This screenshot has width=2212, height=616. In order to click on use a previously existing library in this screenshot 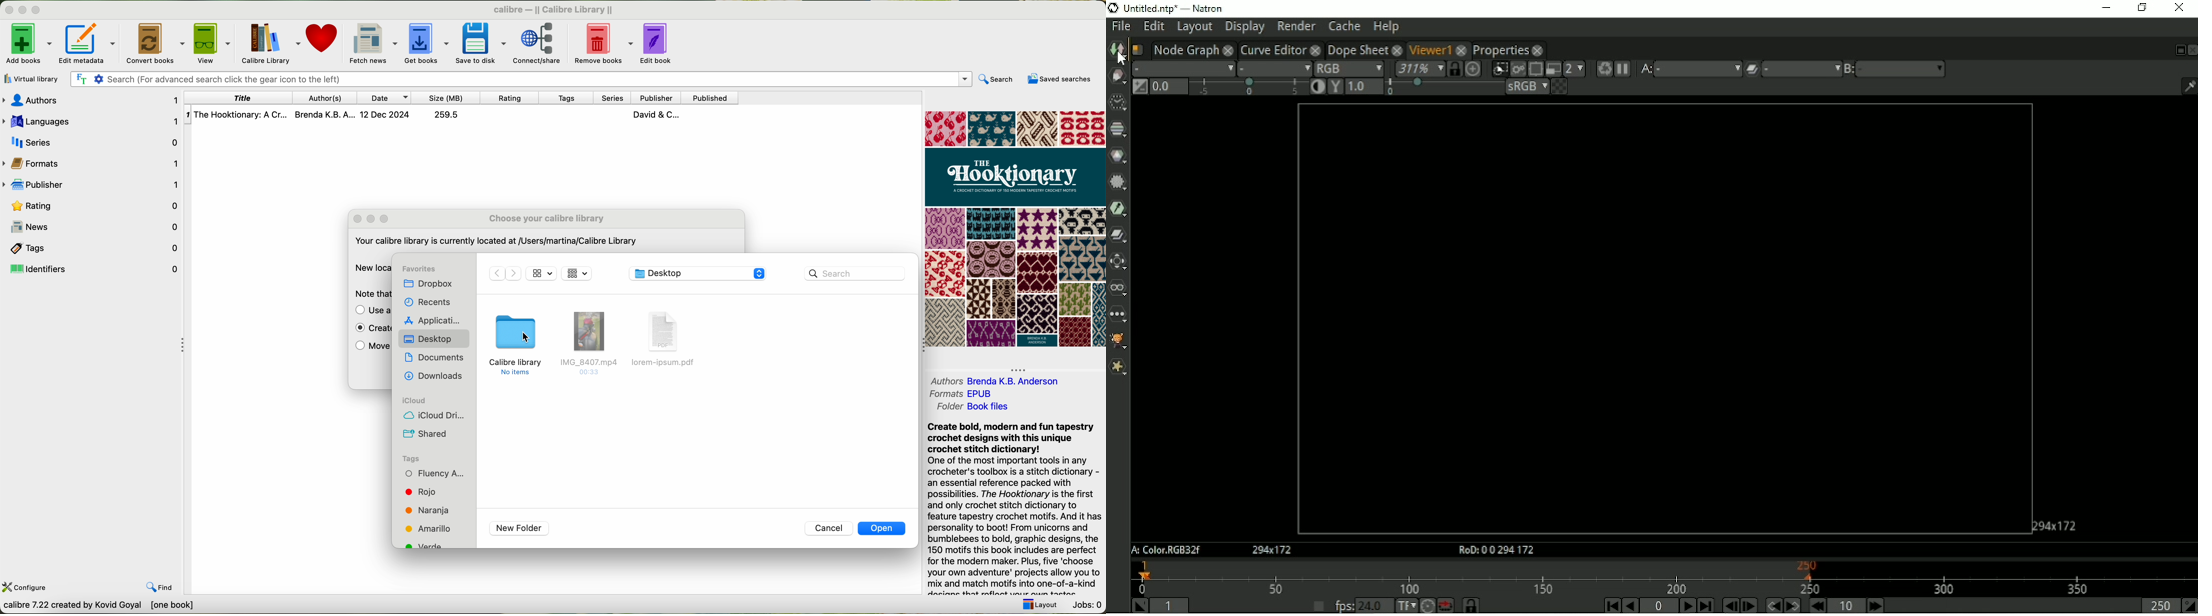, I will do `click(374, 310)`.